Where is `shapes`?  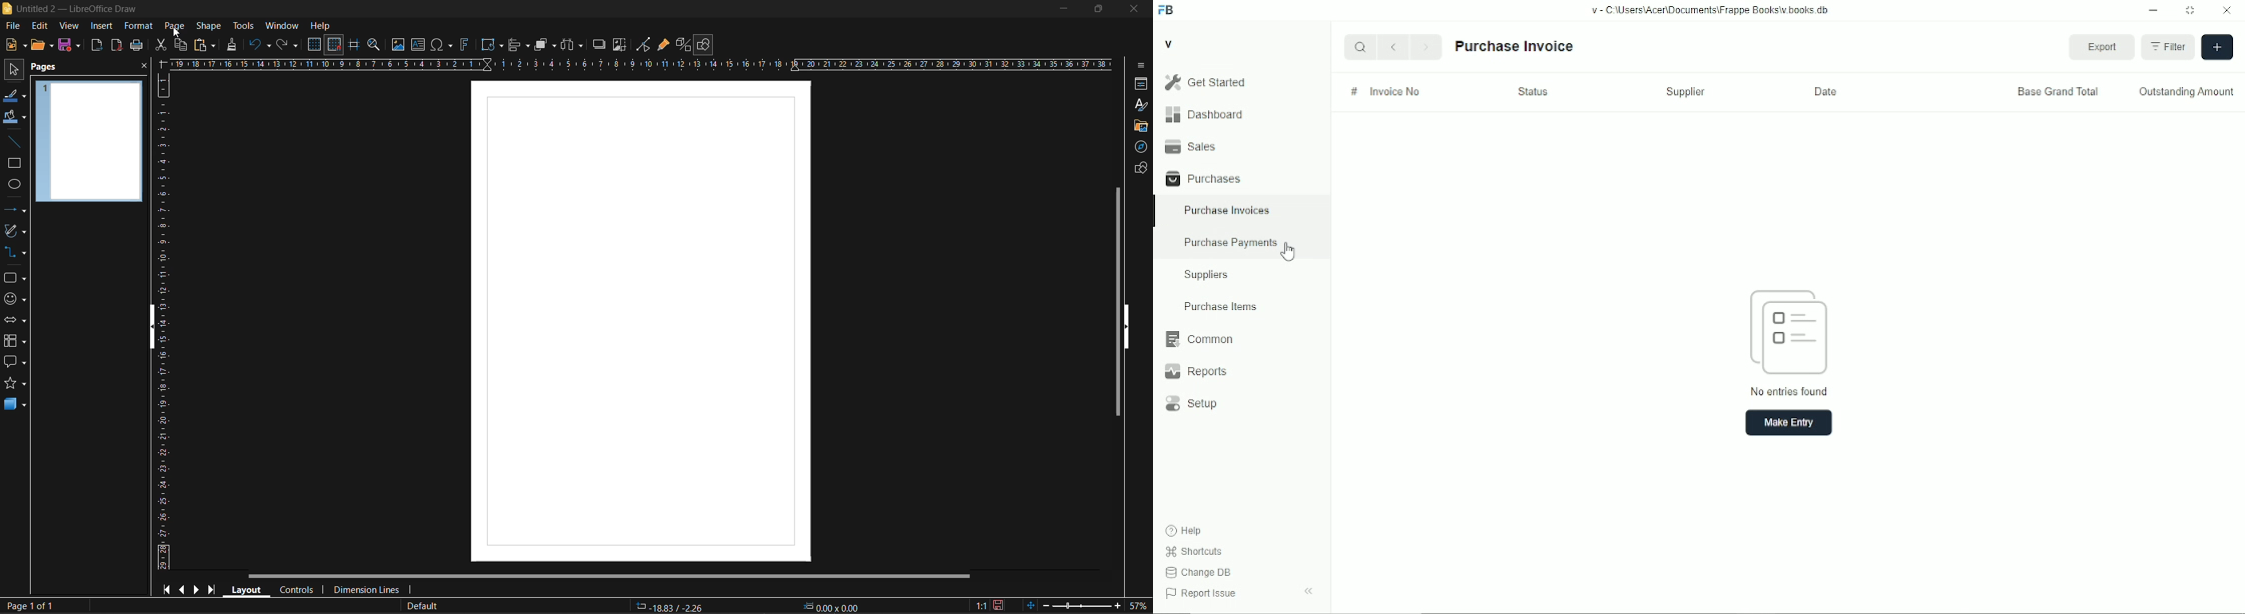 shapes is located at coordinates (1140, 169).